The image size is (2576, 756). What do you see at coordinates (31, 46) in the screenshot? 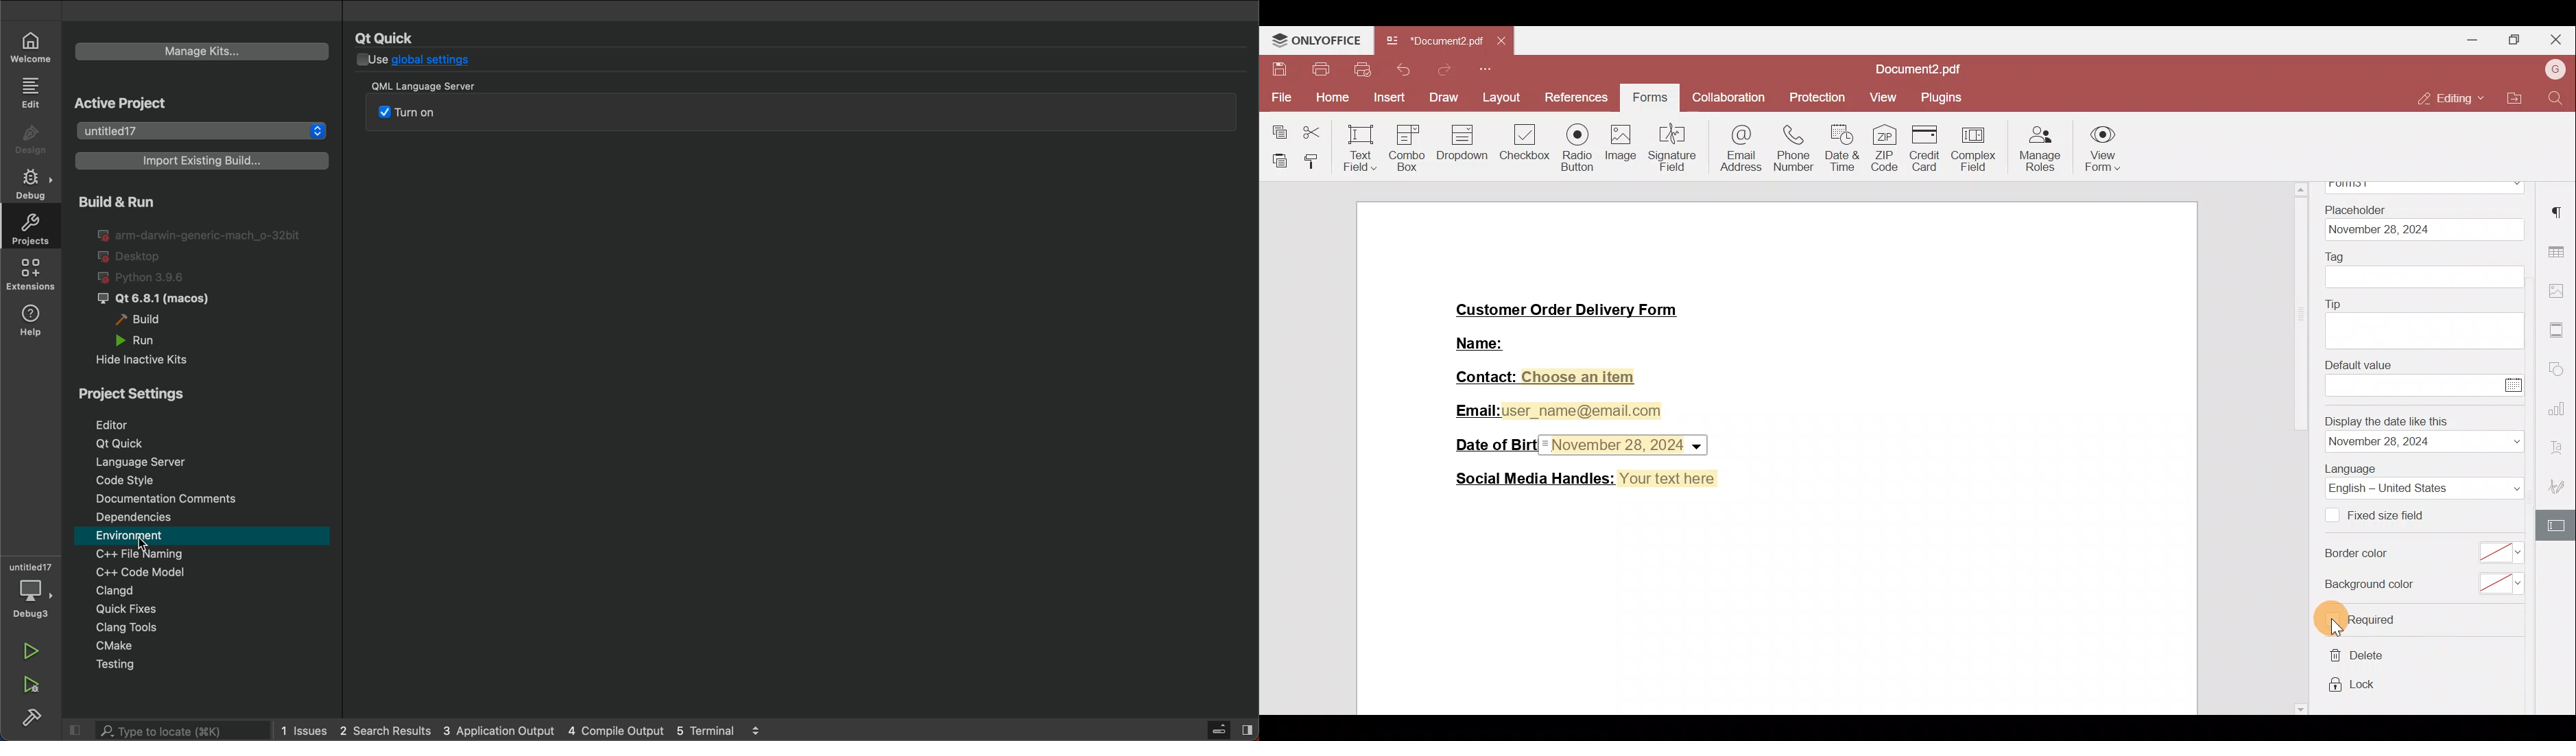
I see `welcome` at bounding box center [31, 46].